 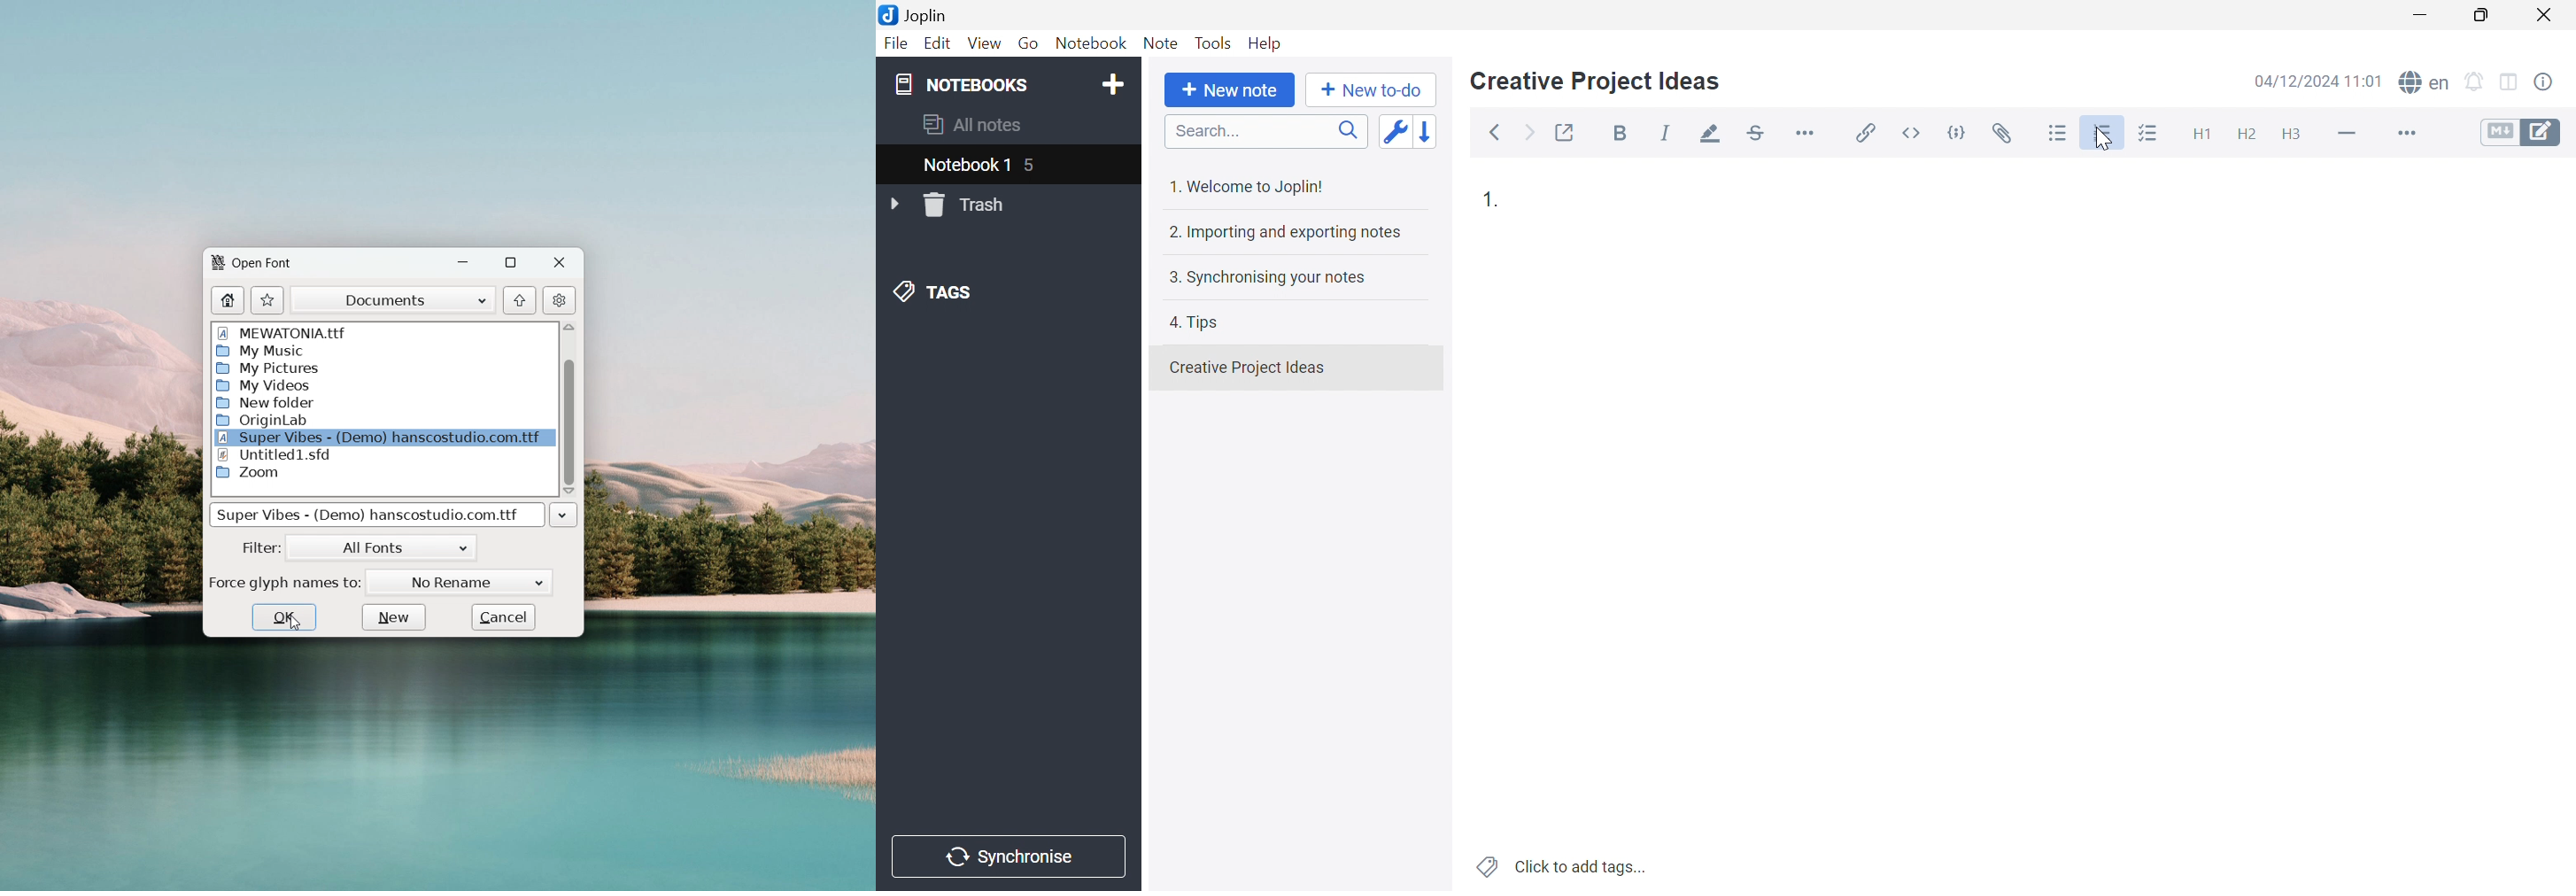 What do you see at coordinates (2347, 134) in the screenshot?
I see `Horizontal line` at bounding box center [2347, 134].